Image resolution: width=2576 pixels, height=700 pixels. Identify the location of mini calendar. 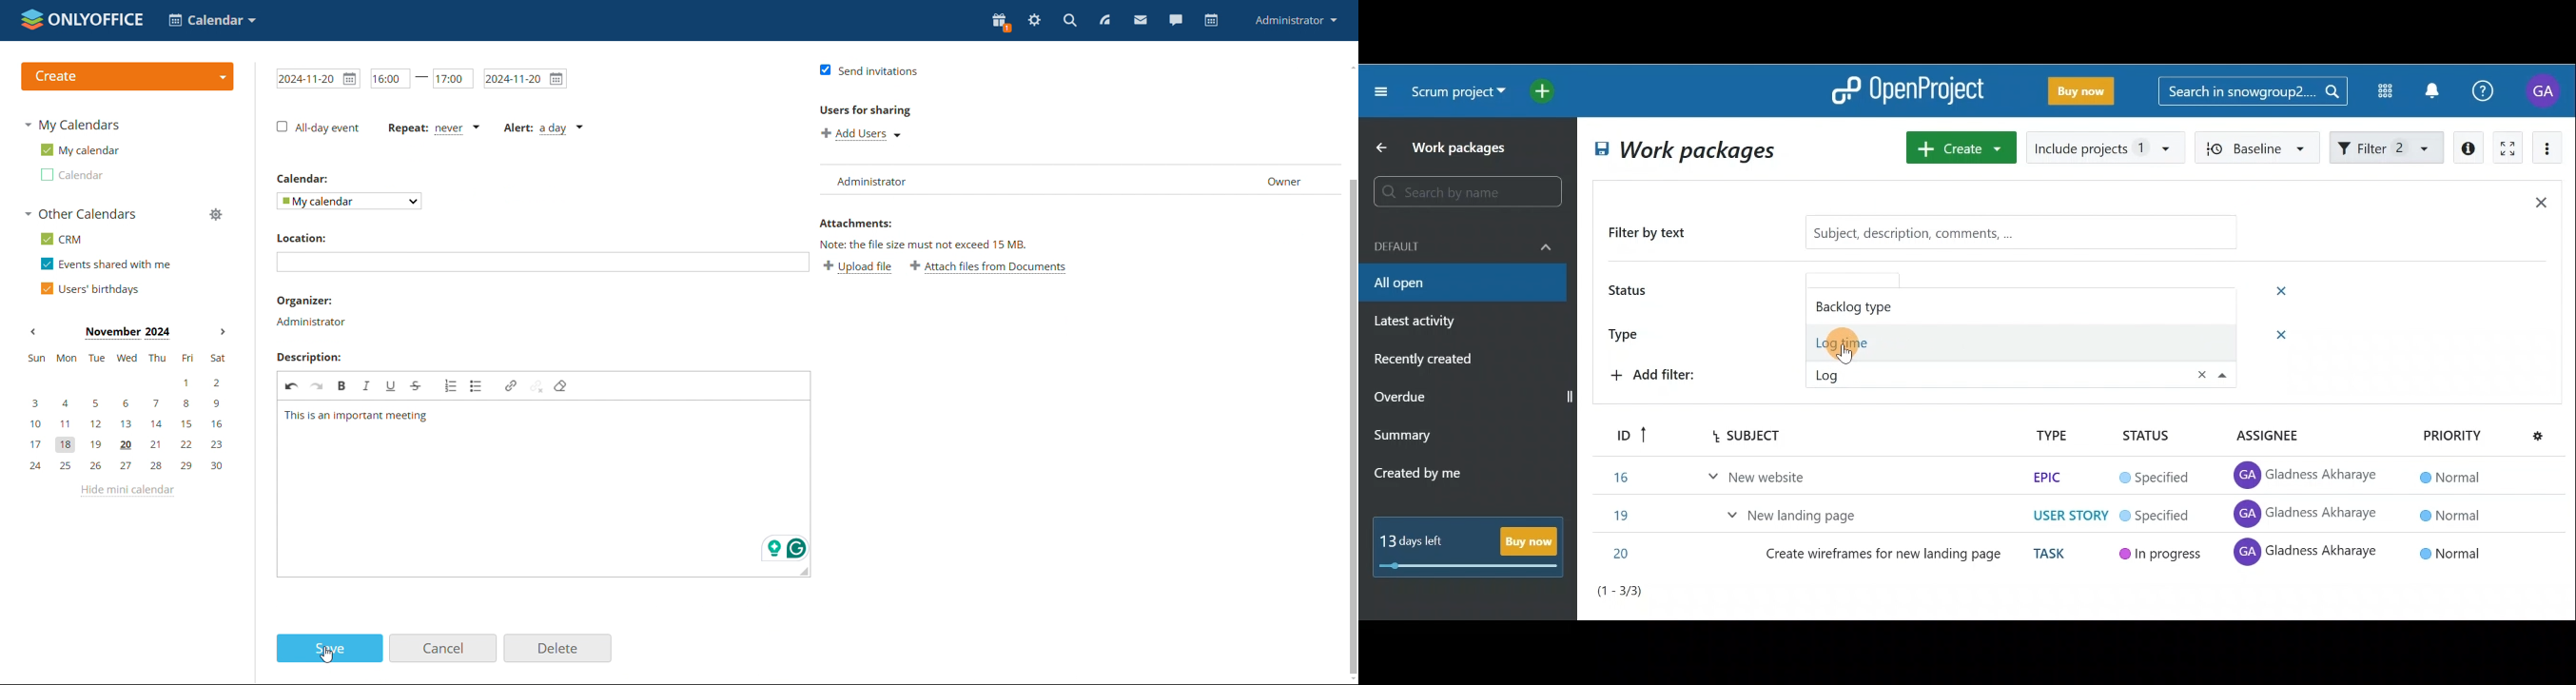
(127, 413).